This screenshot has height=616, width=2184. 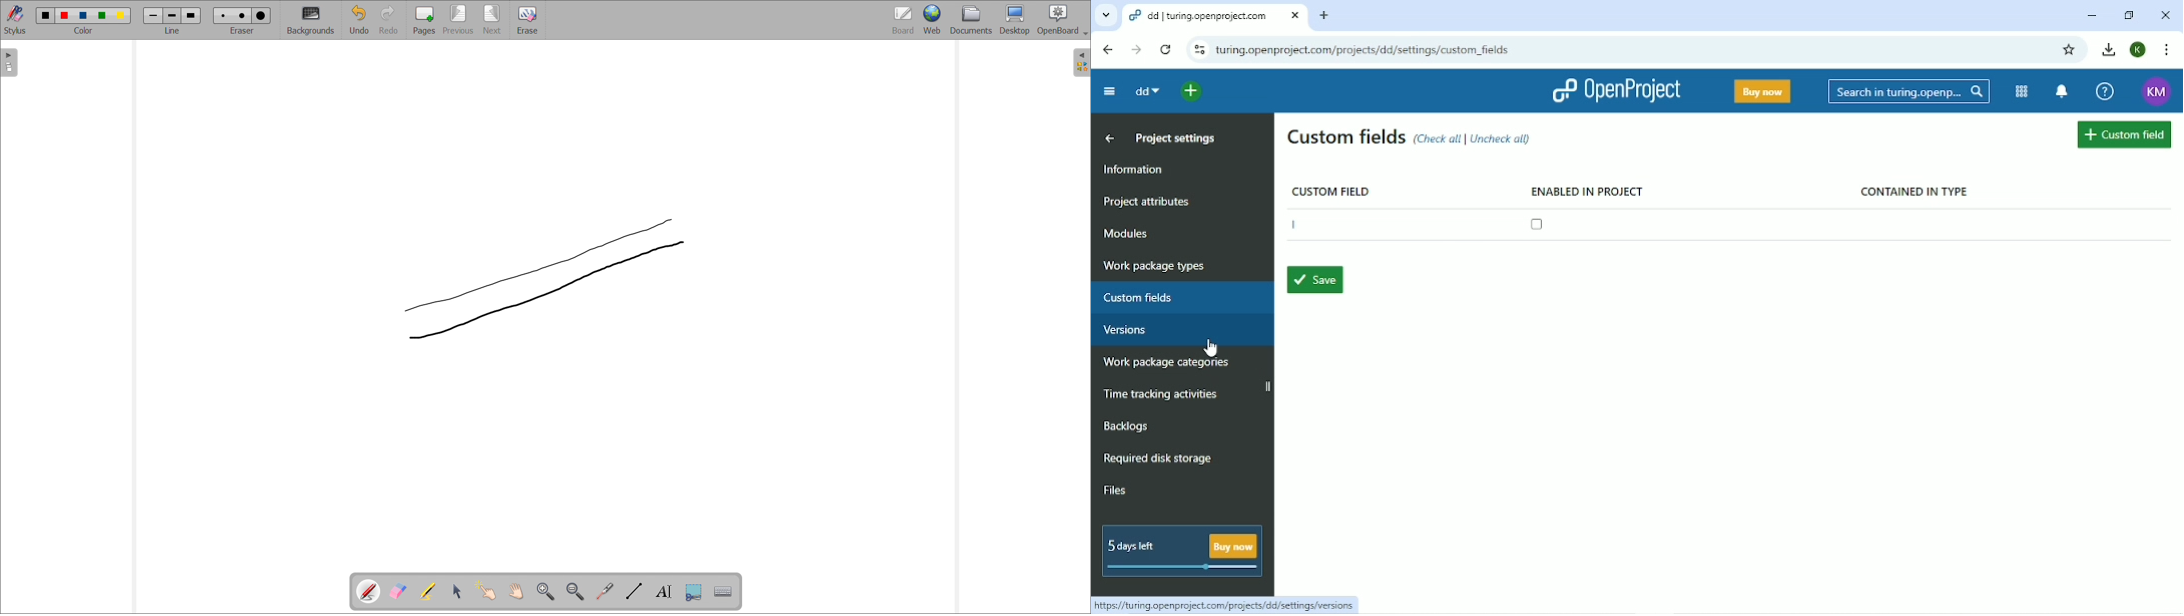 What do you see at coordinates (121, 16) in the screenshot?
I see `color` at bounding box center [121, 16].